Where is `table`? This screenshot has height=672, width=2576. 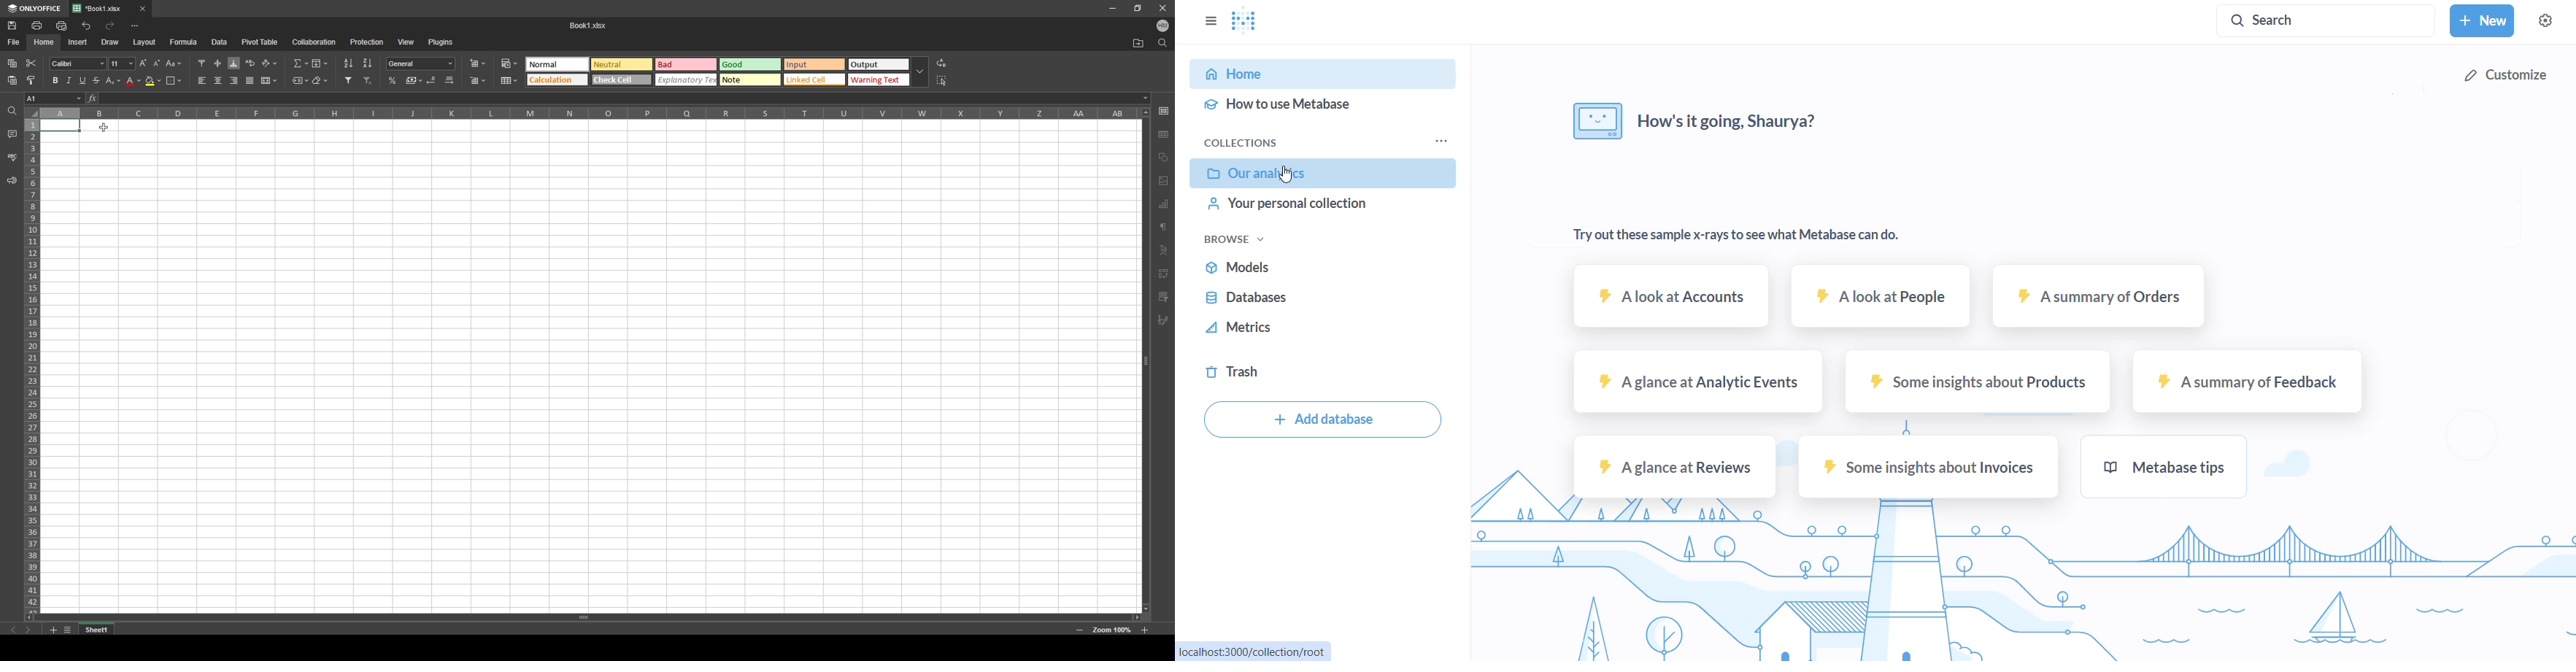 table is located at coordinates (1166, 132).